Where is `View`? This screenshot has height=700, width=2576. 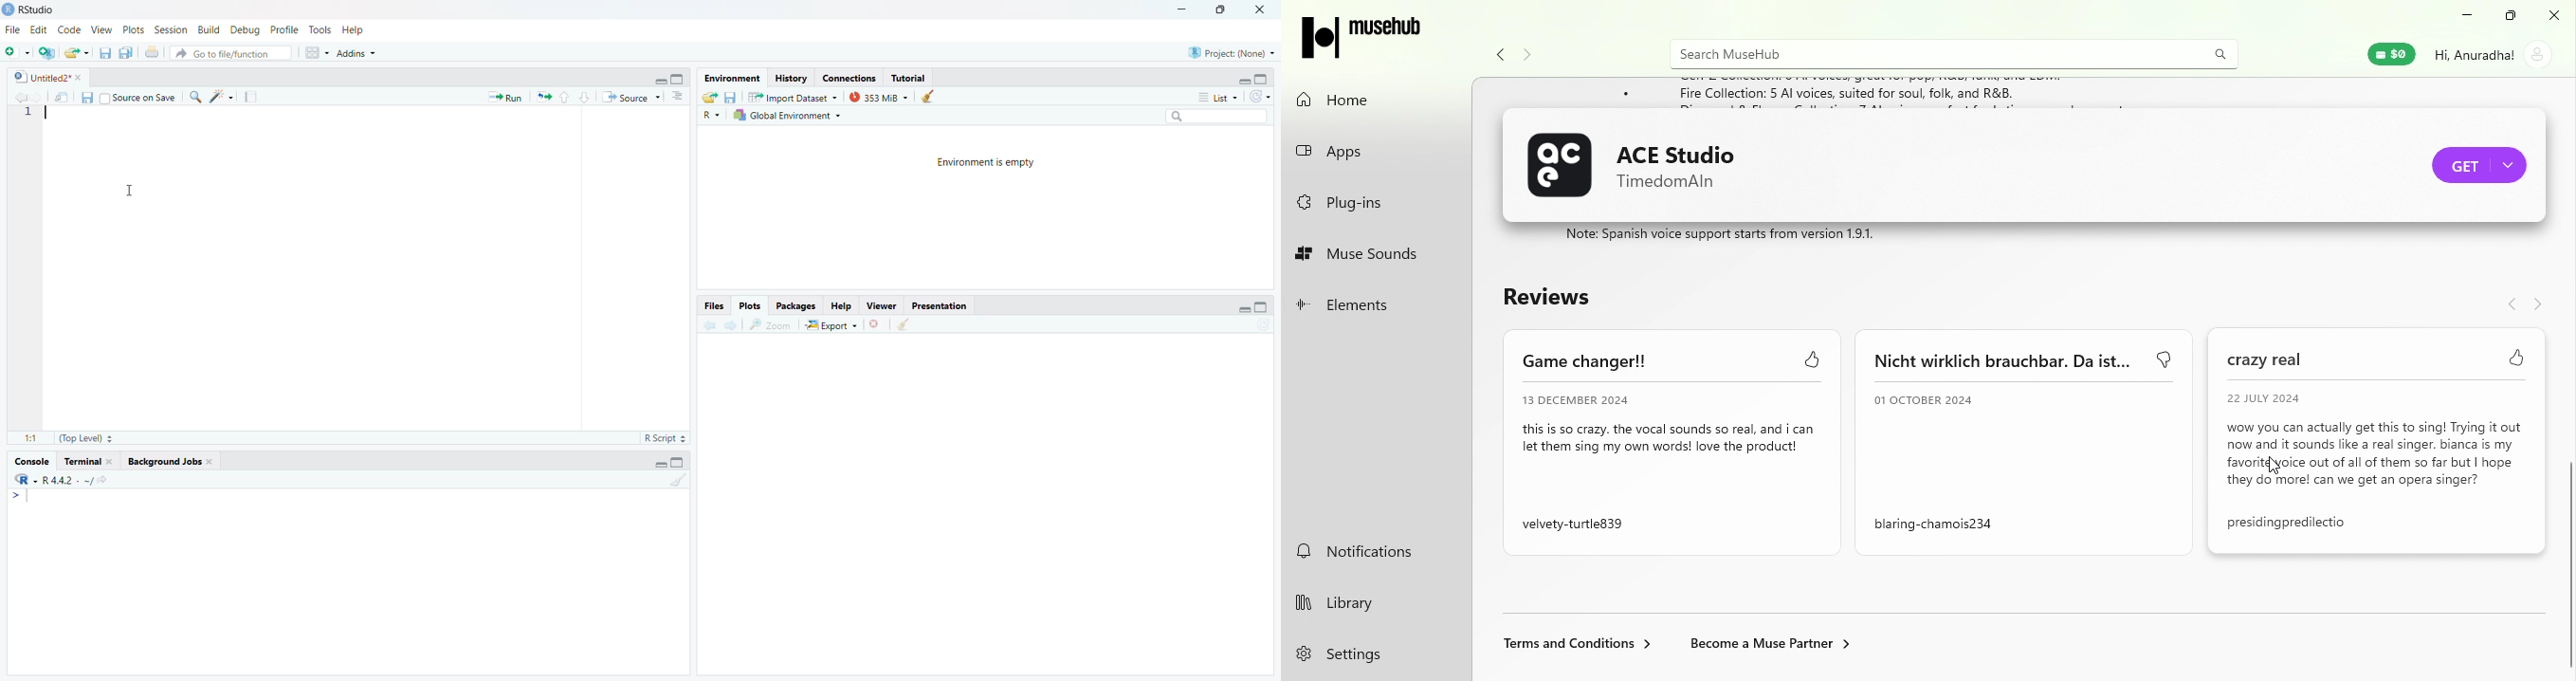
View is located at coordinates (101, 31).